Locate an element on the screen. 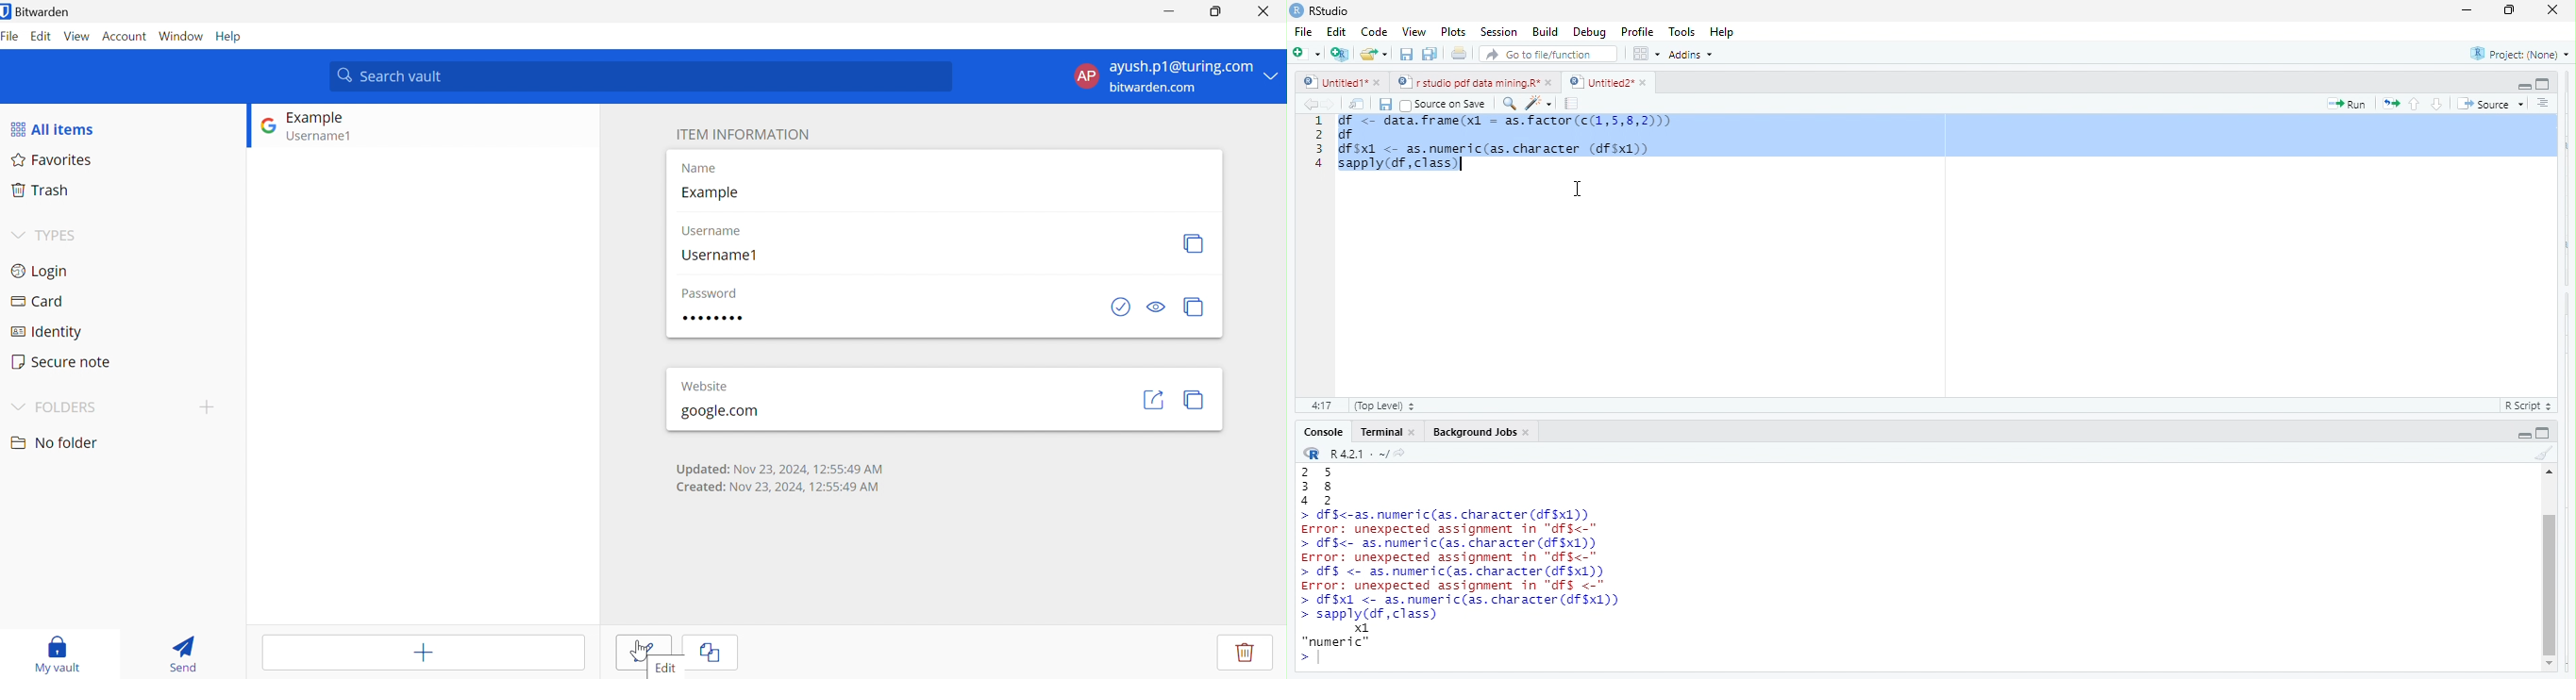  Account is located at coordinates (124, 36).